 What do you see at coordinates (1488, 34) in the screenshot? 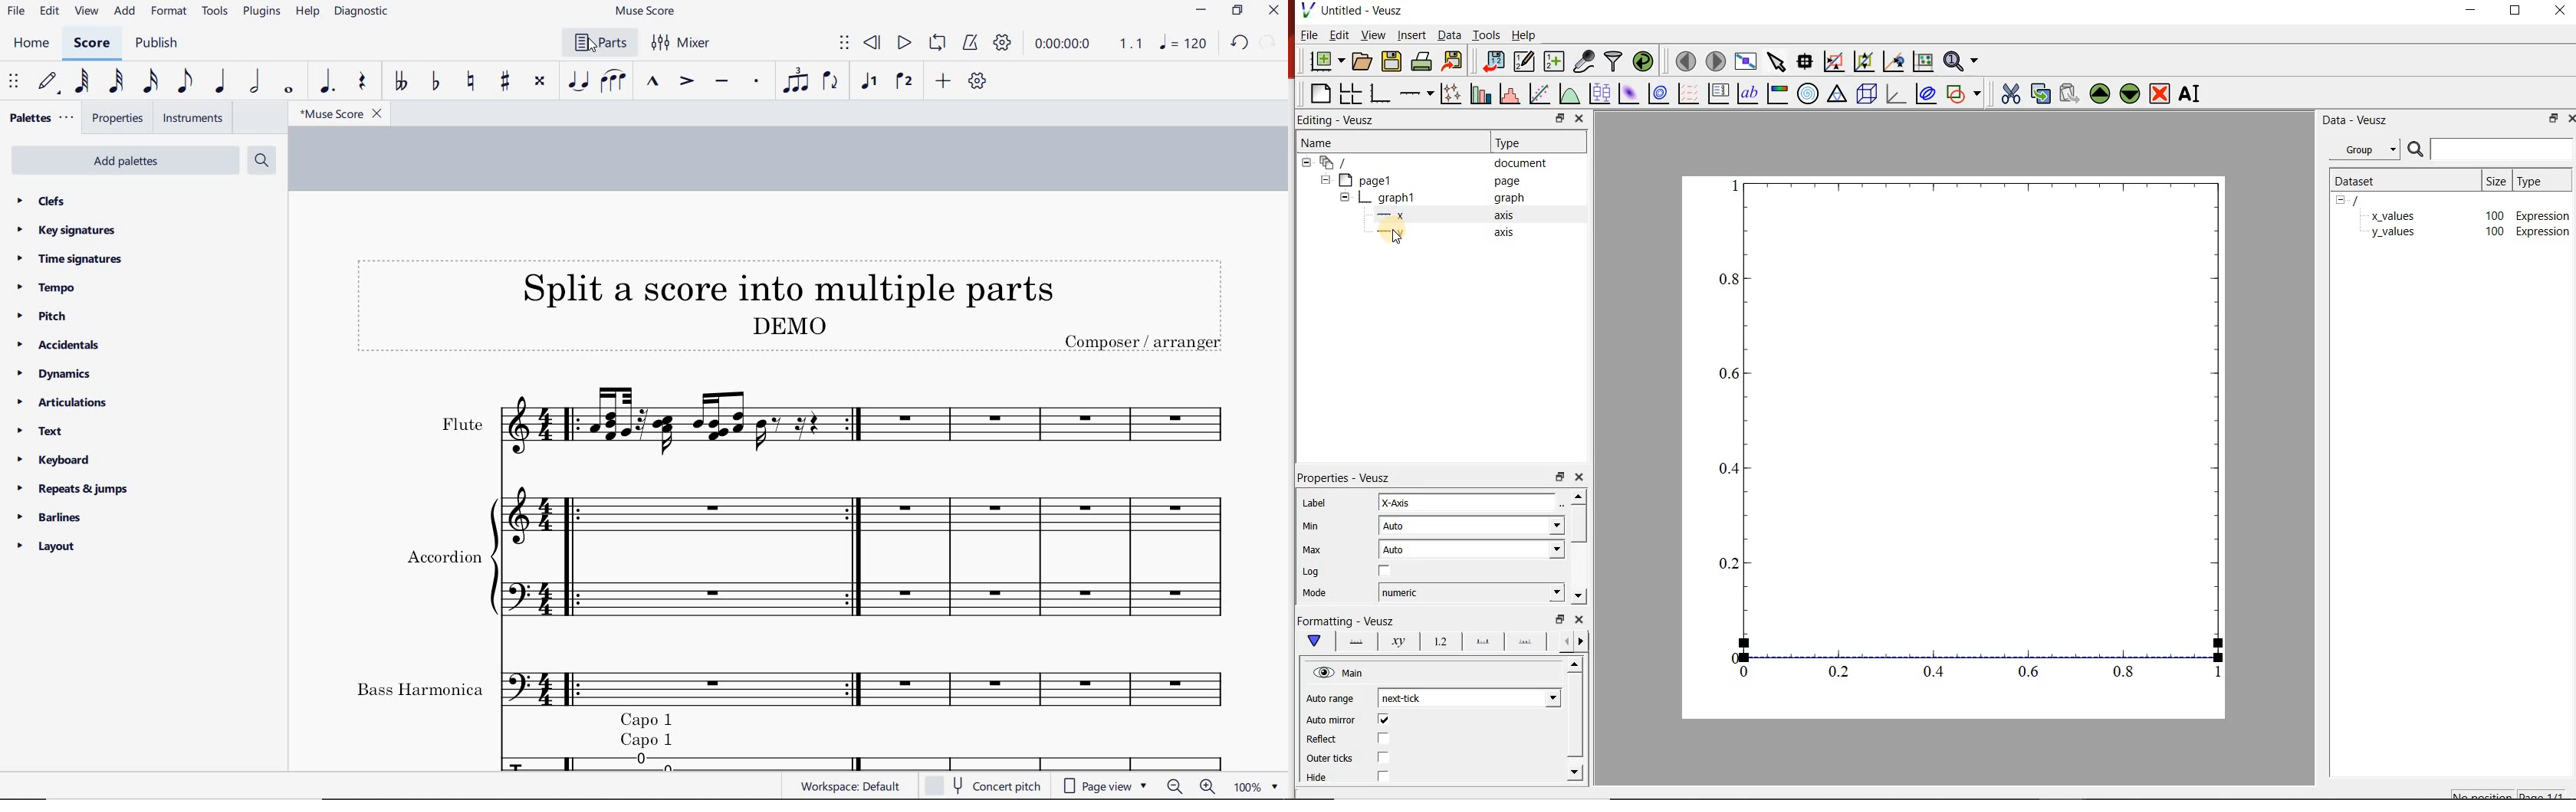
I see `tools` at bounding box center [1488, 34].